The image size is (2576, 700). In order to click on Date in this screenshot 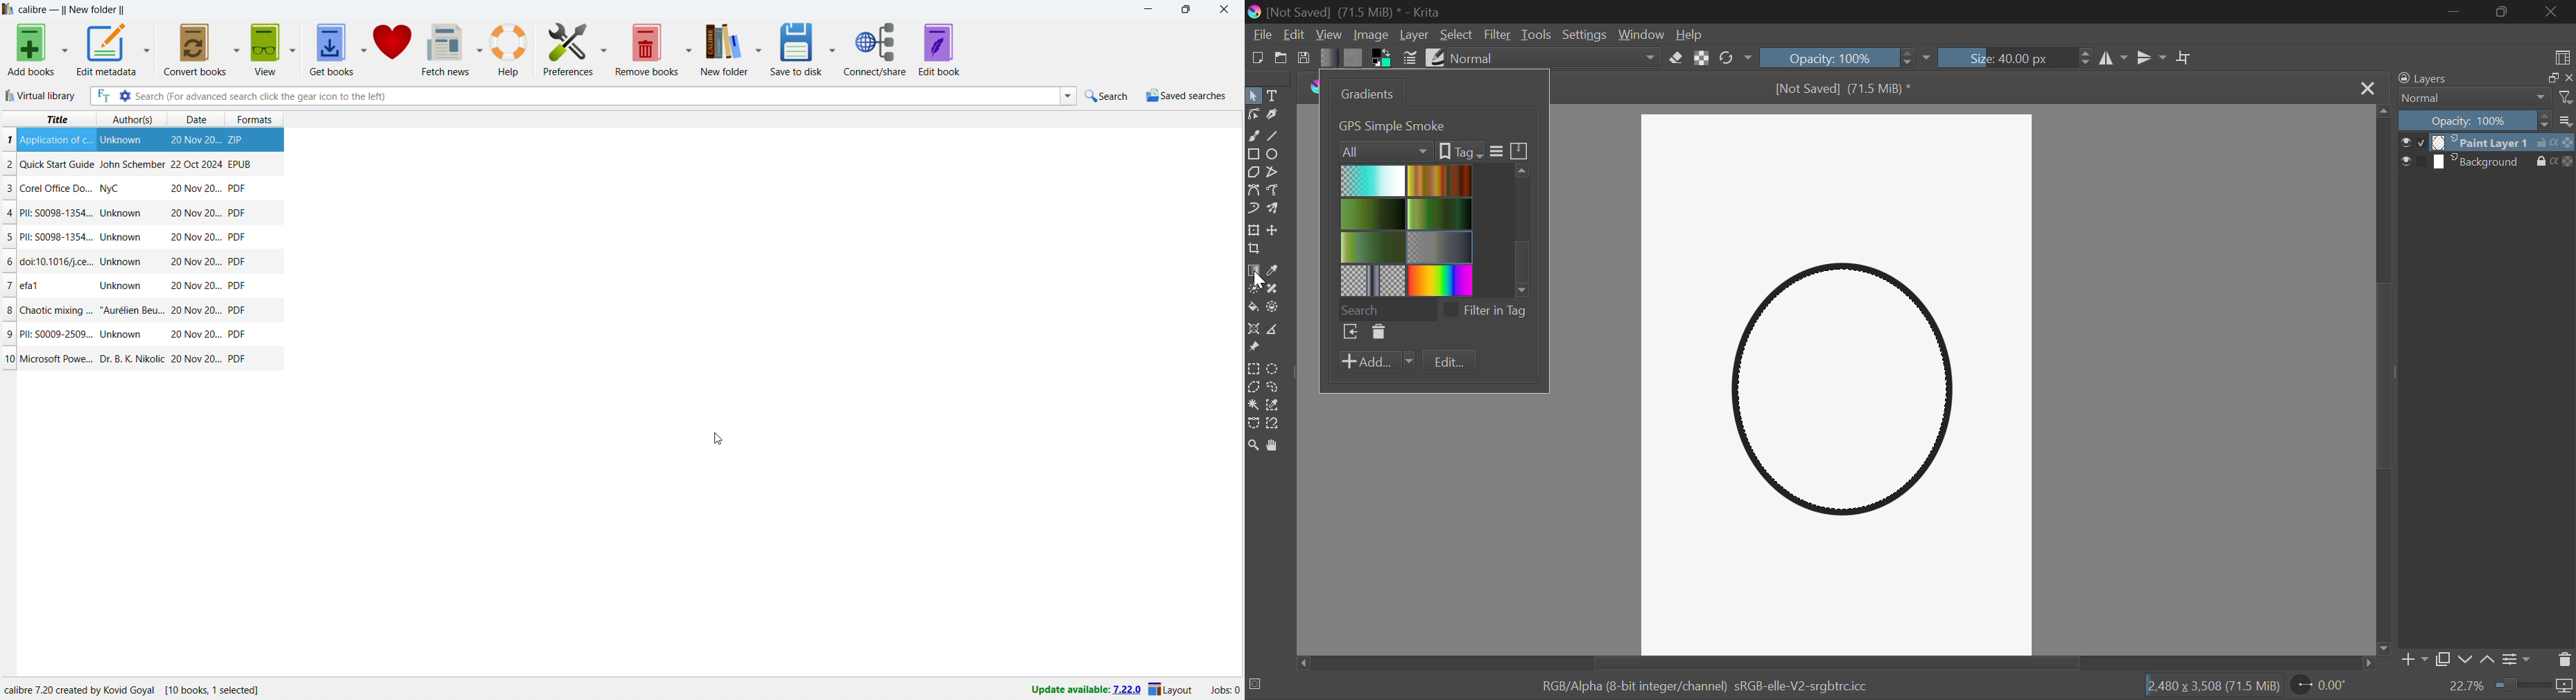, I will do `click(196, 213)`.